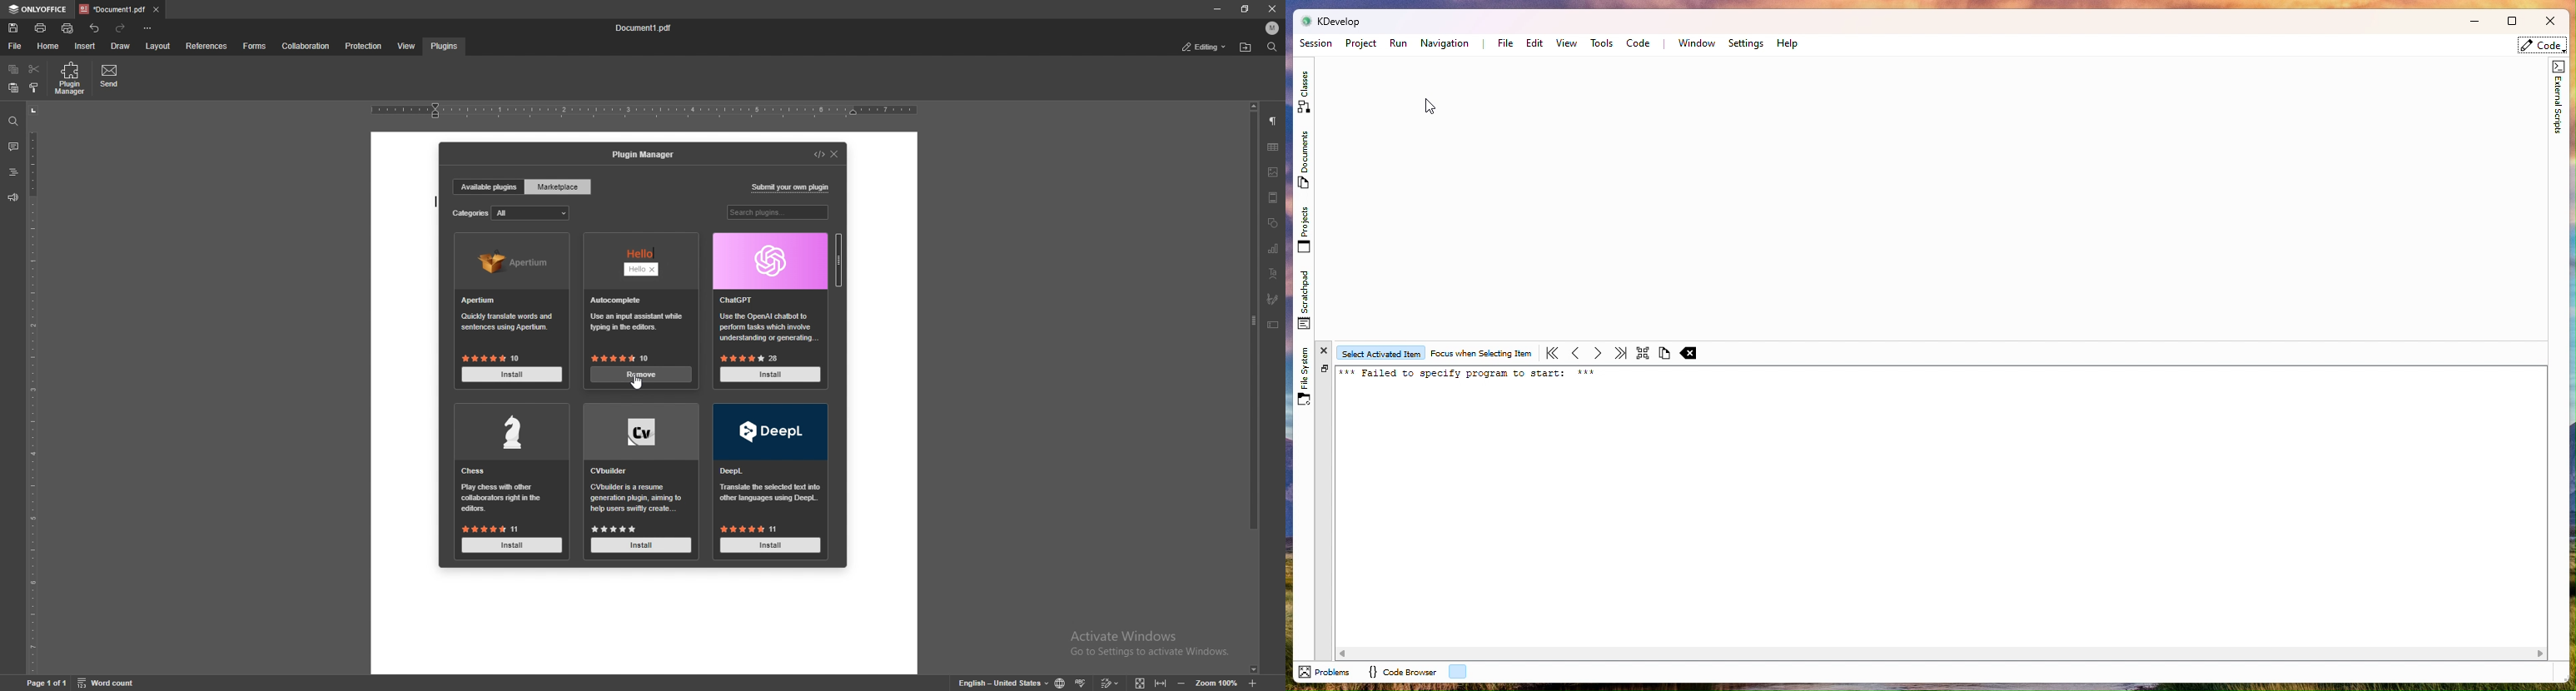 The height and width of the screenshot is (700, 2576). I want to click on Project, so click(1360, 43).